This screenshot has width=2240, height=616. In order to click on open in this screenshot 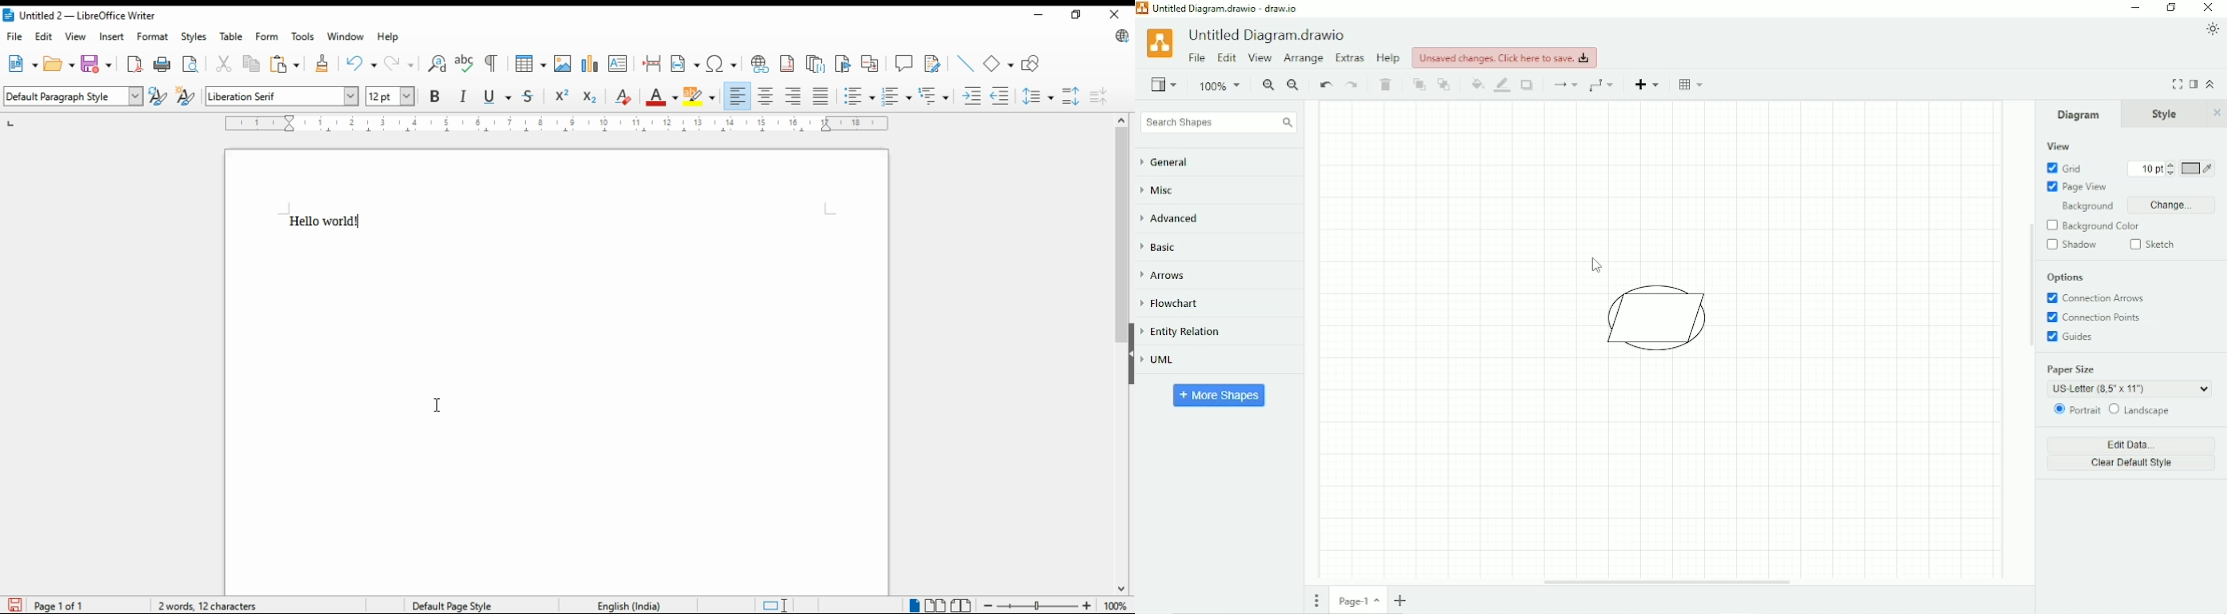, I will do `click(58, 64)`.